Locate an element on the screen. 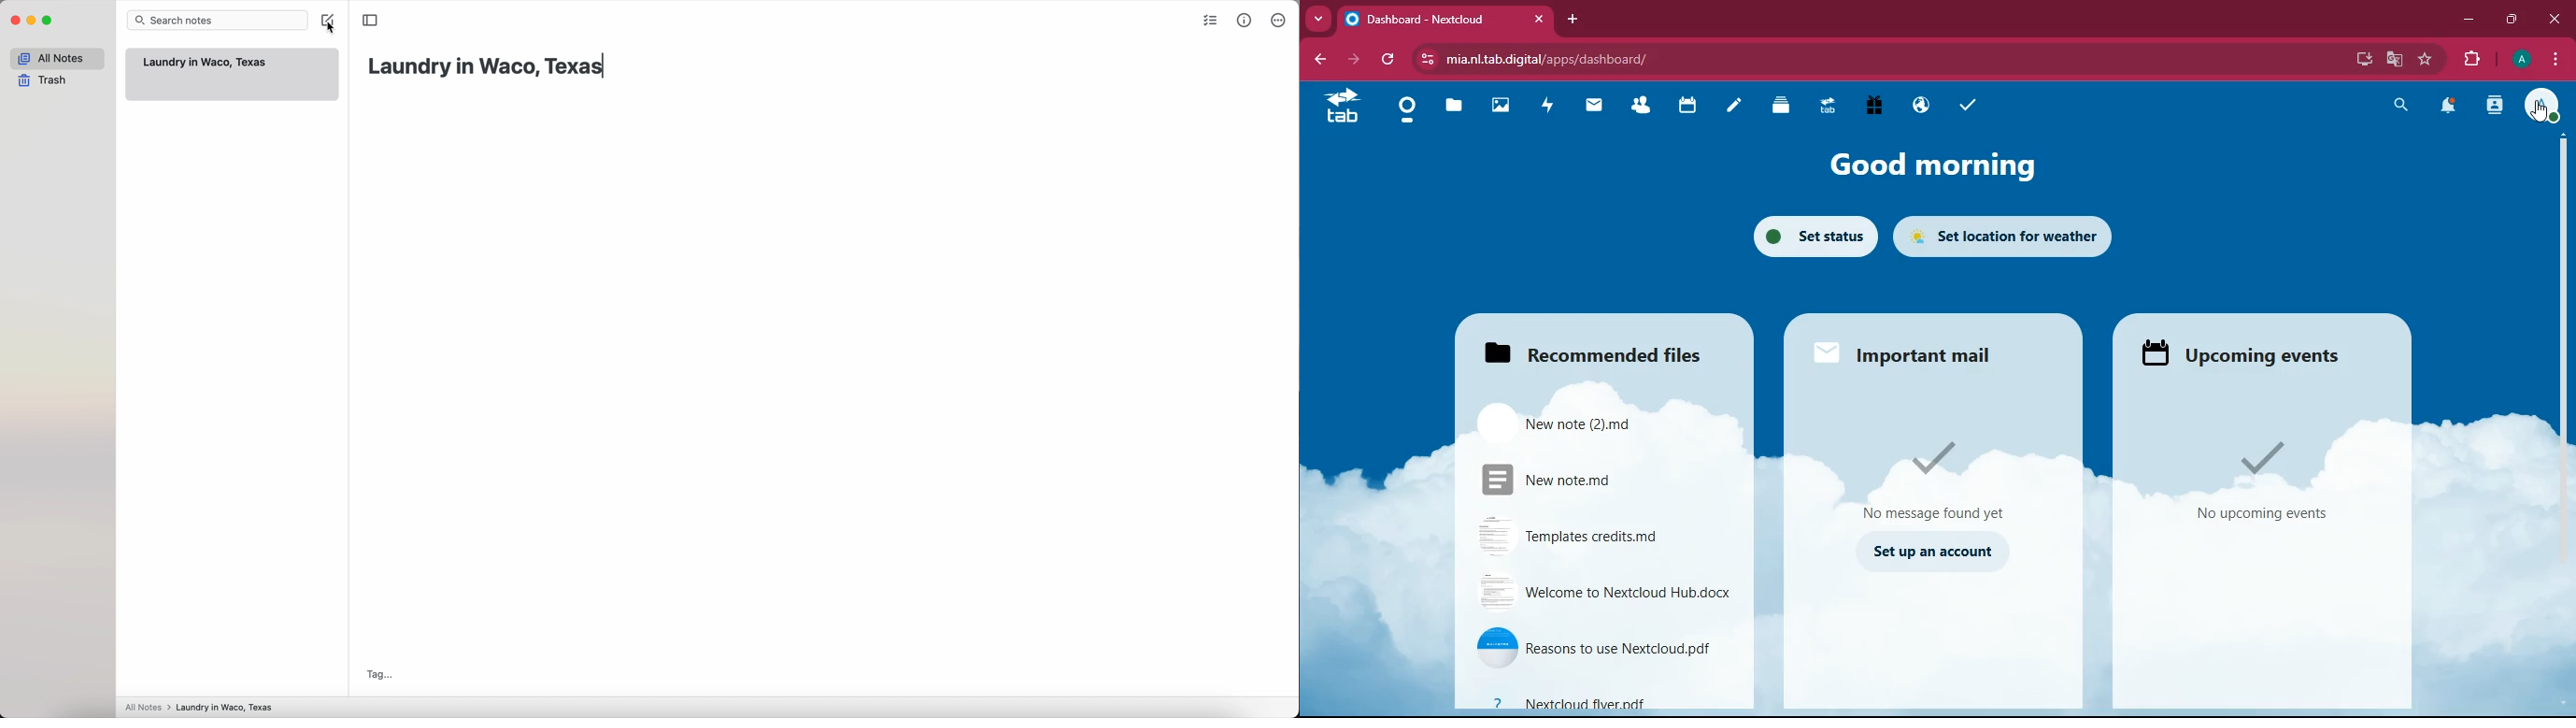  maximize app is located at coordinates (48, 20).